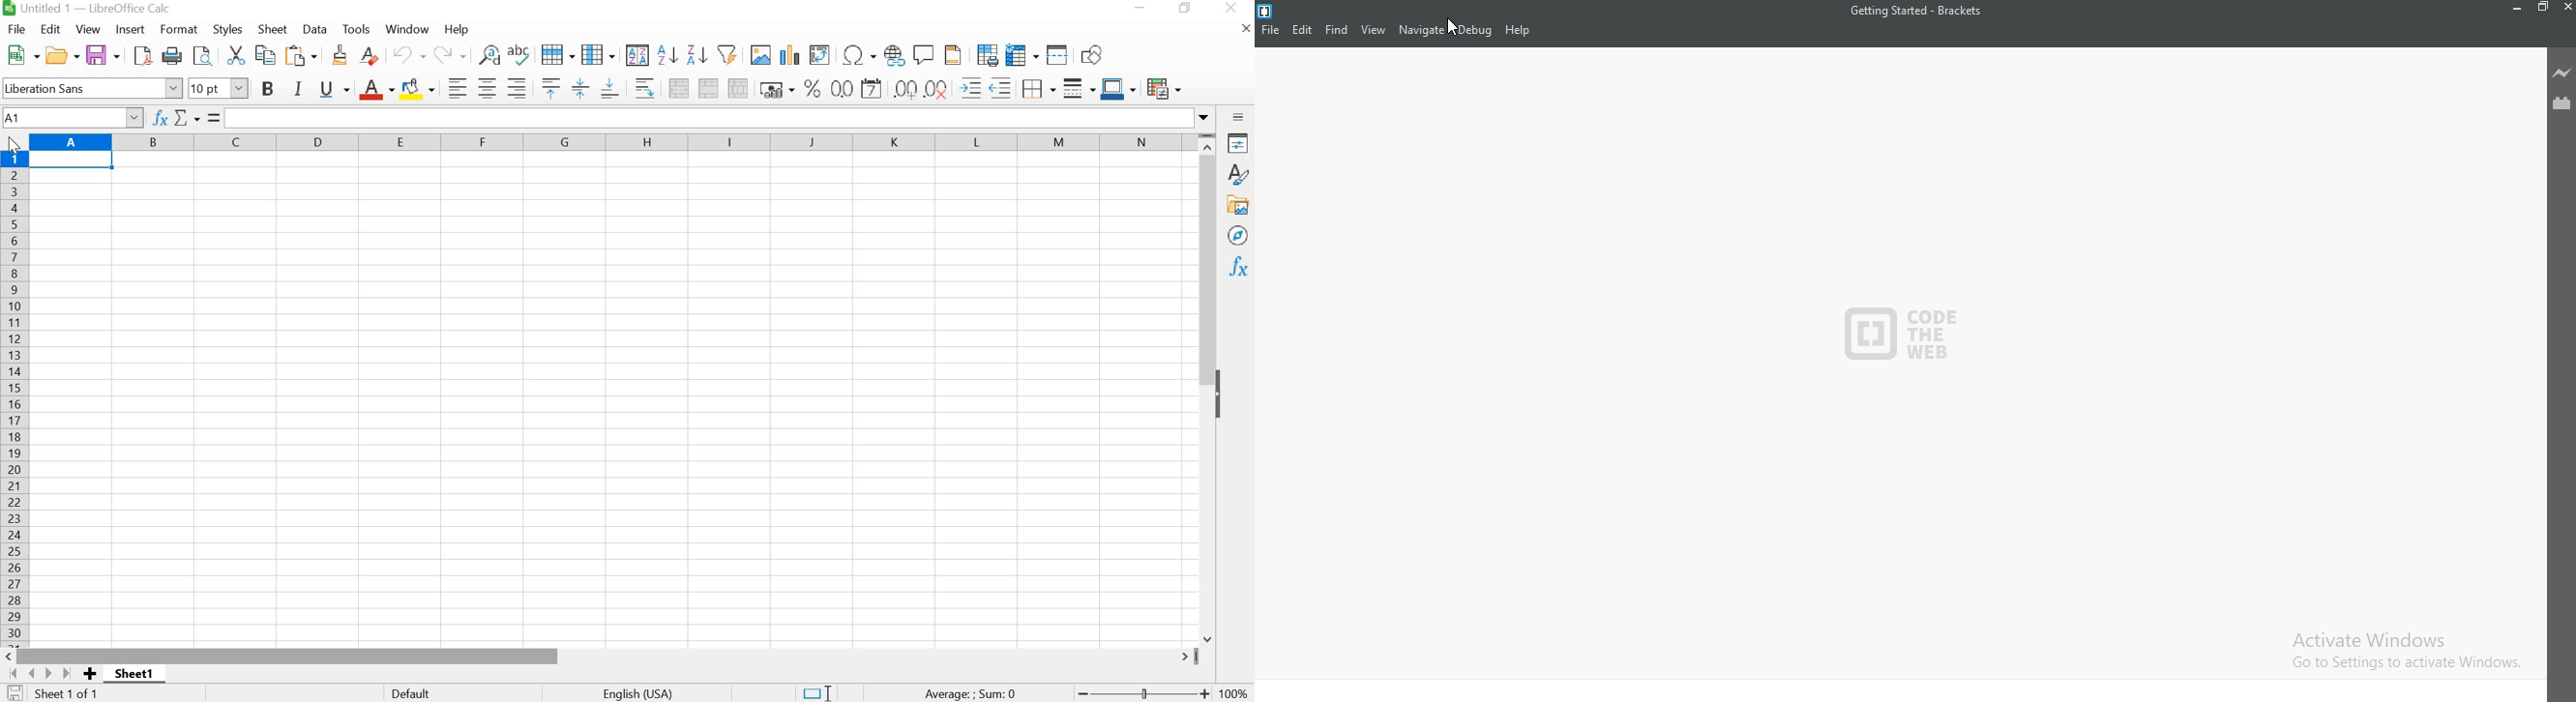 This screenshot has width=2576, height=728. Describe the element at coordinates (2561, 73) in the screenshot. I see `Live preview` at that location.